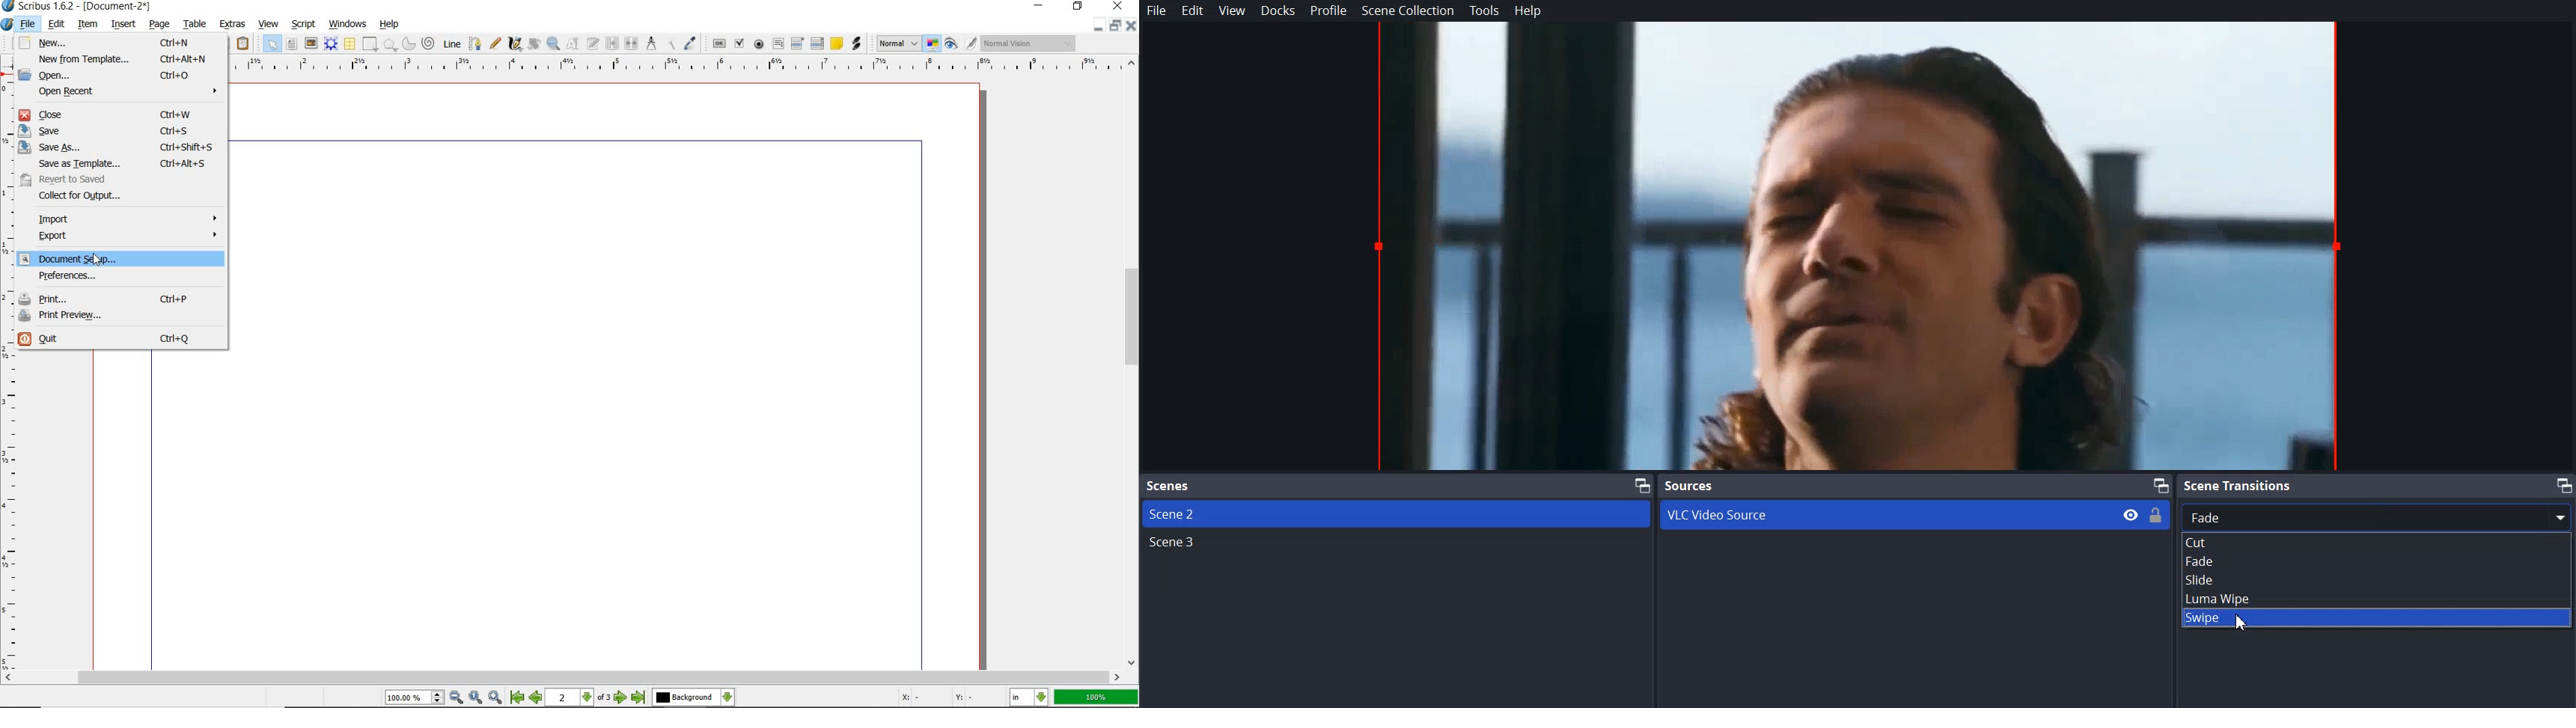 The height and width of the screenshot is (728, 2576). I want to click on Hide/Display, so click(2131, 515).